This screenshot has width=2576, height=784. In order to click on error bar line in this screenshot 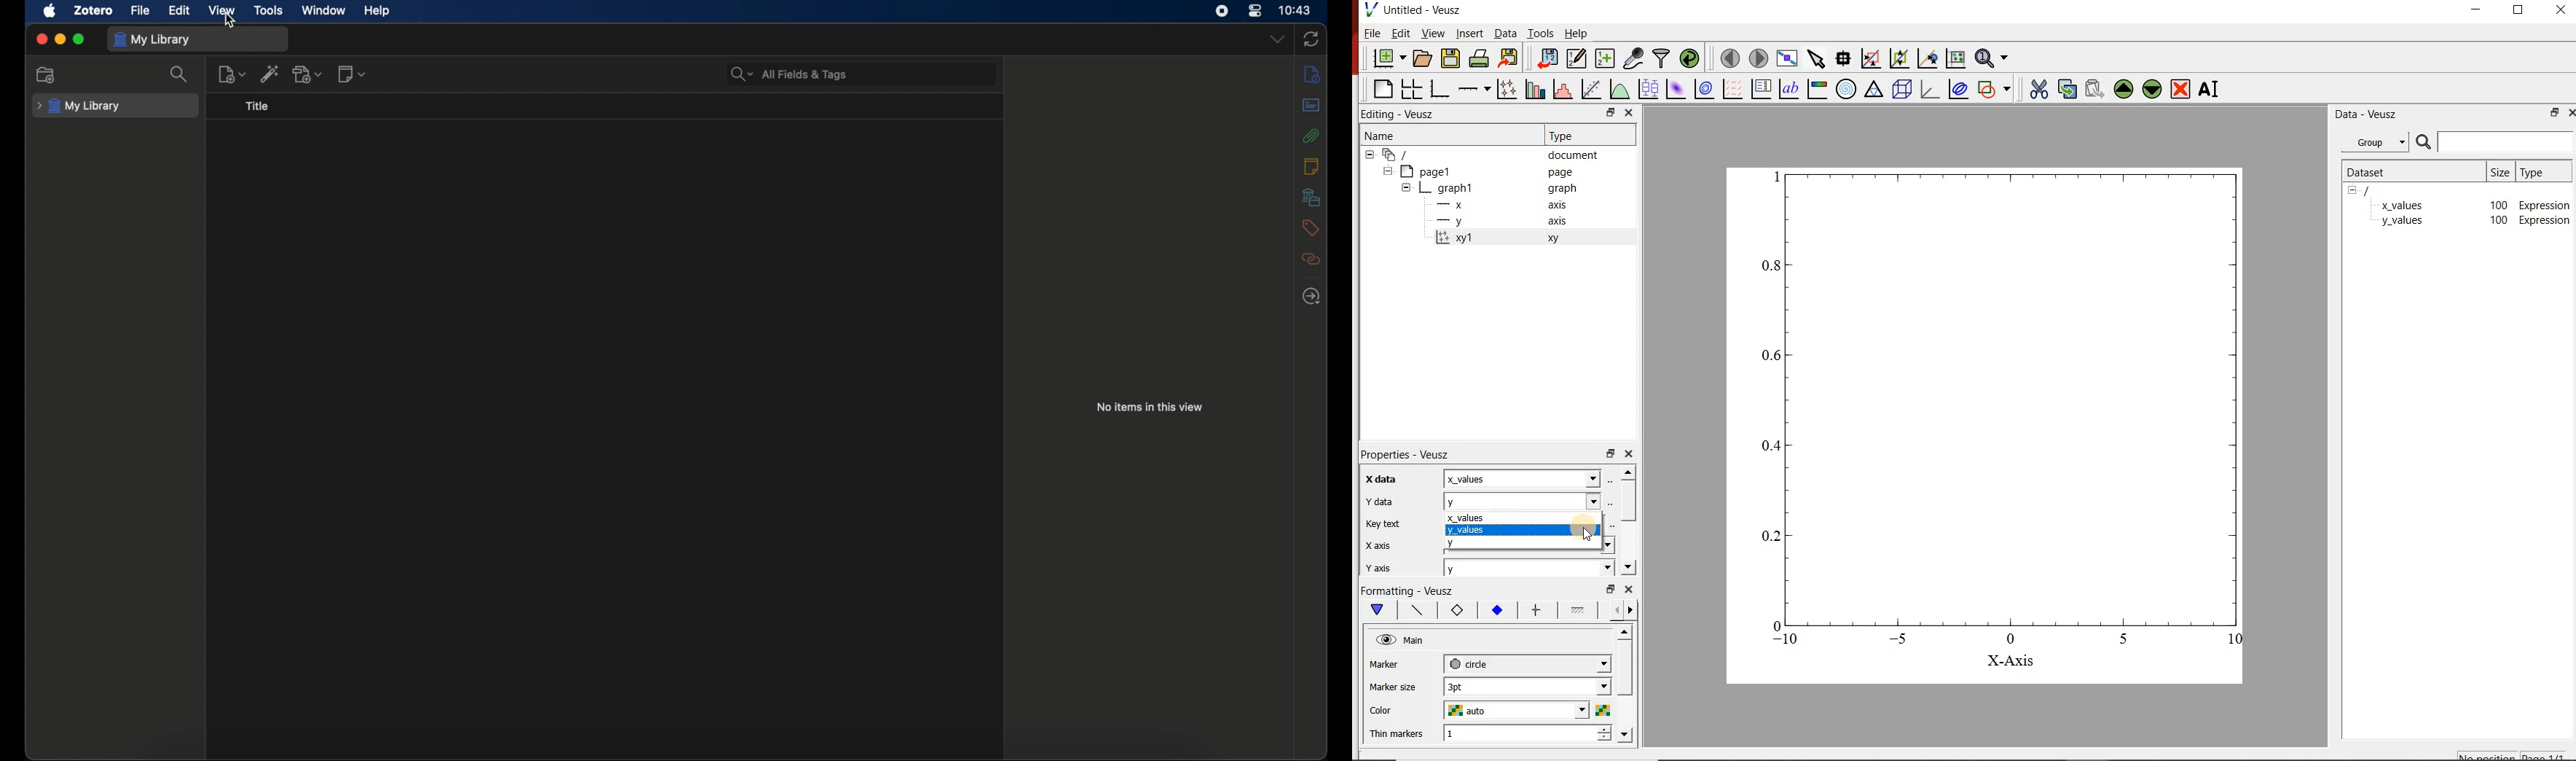, I will do `click(1539, 611)`.